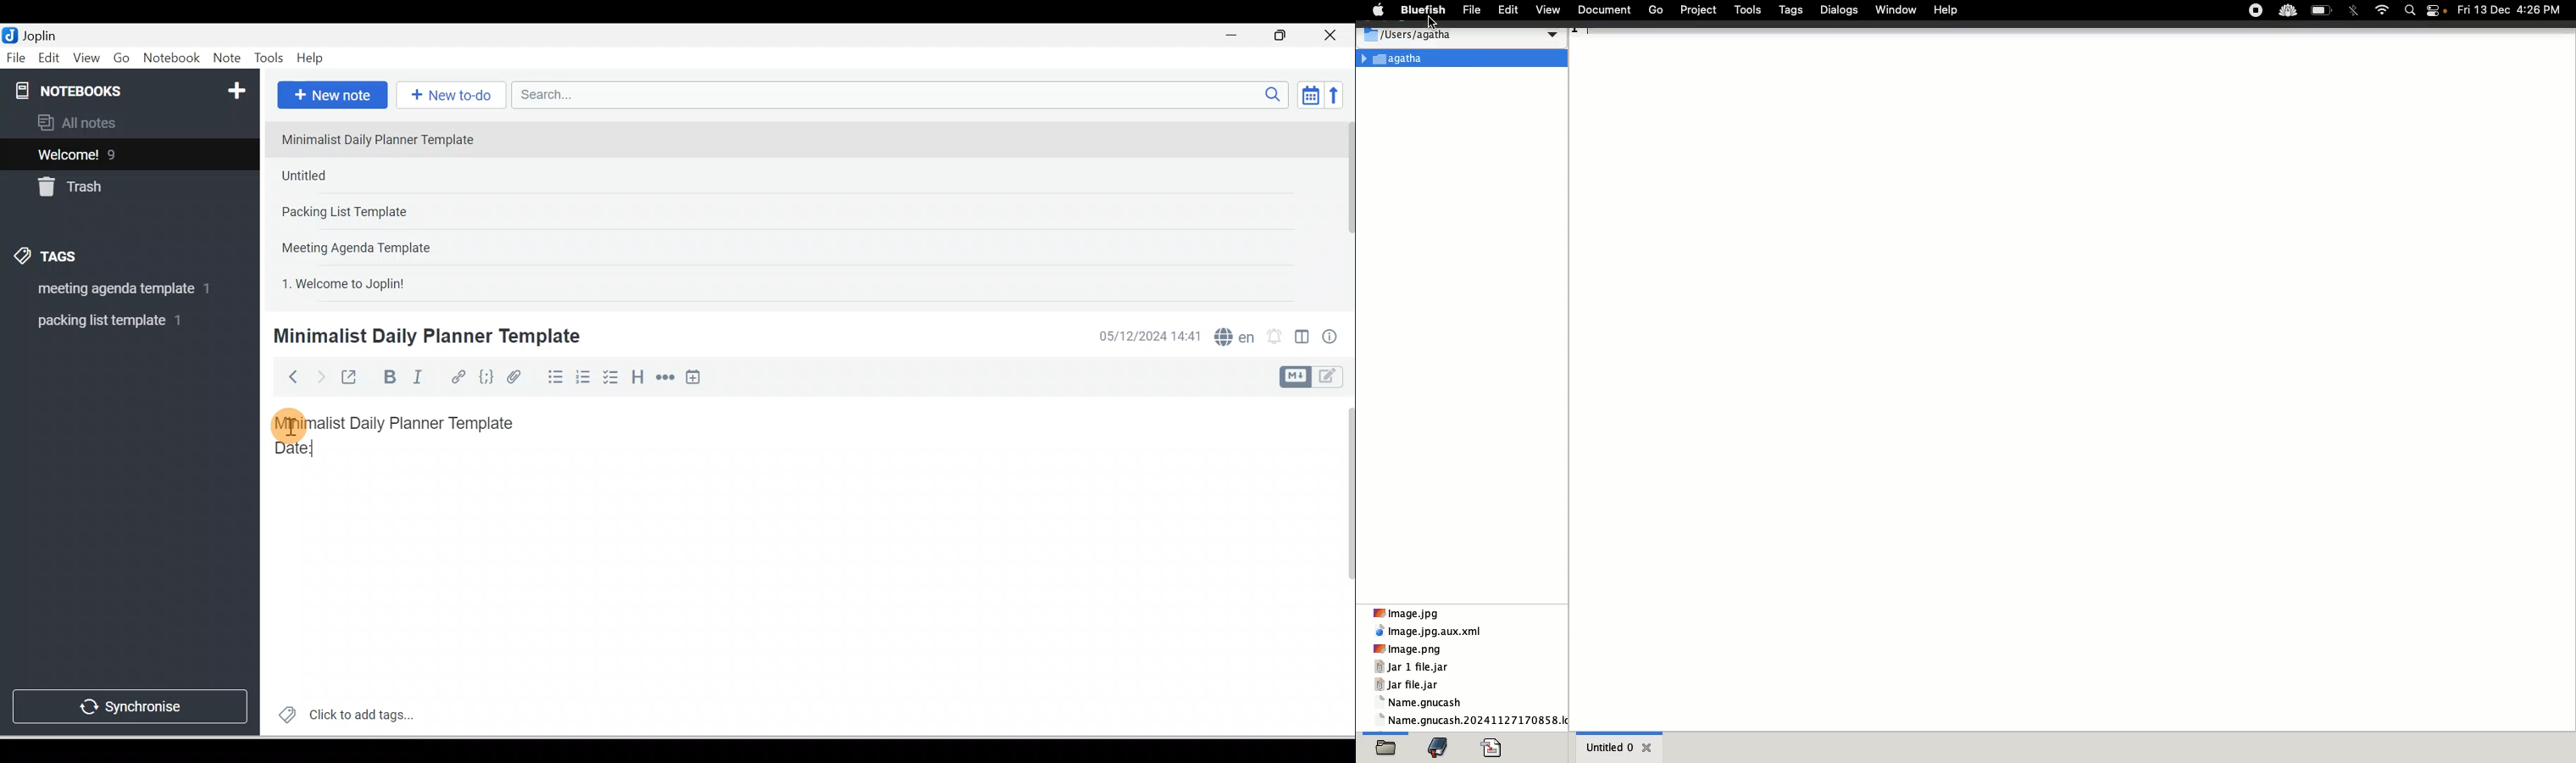 Image resolution: width=2576 pixels, height=784 pixels. Describe the element at coordinates (420, 379) in the screenshot. I see `Italic` at that location.